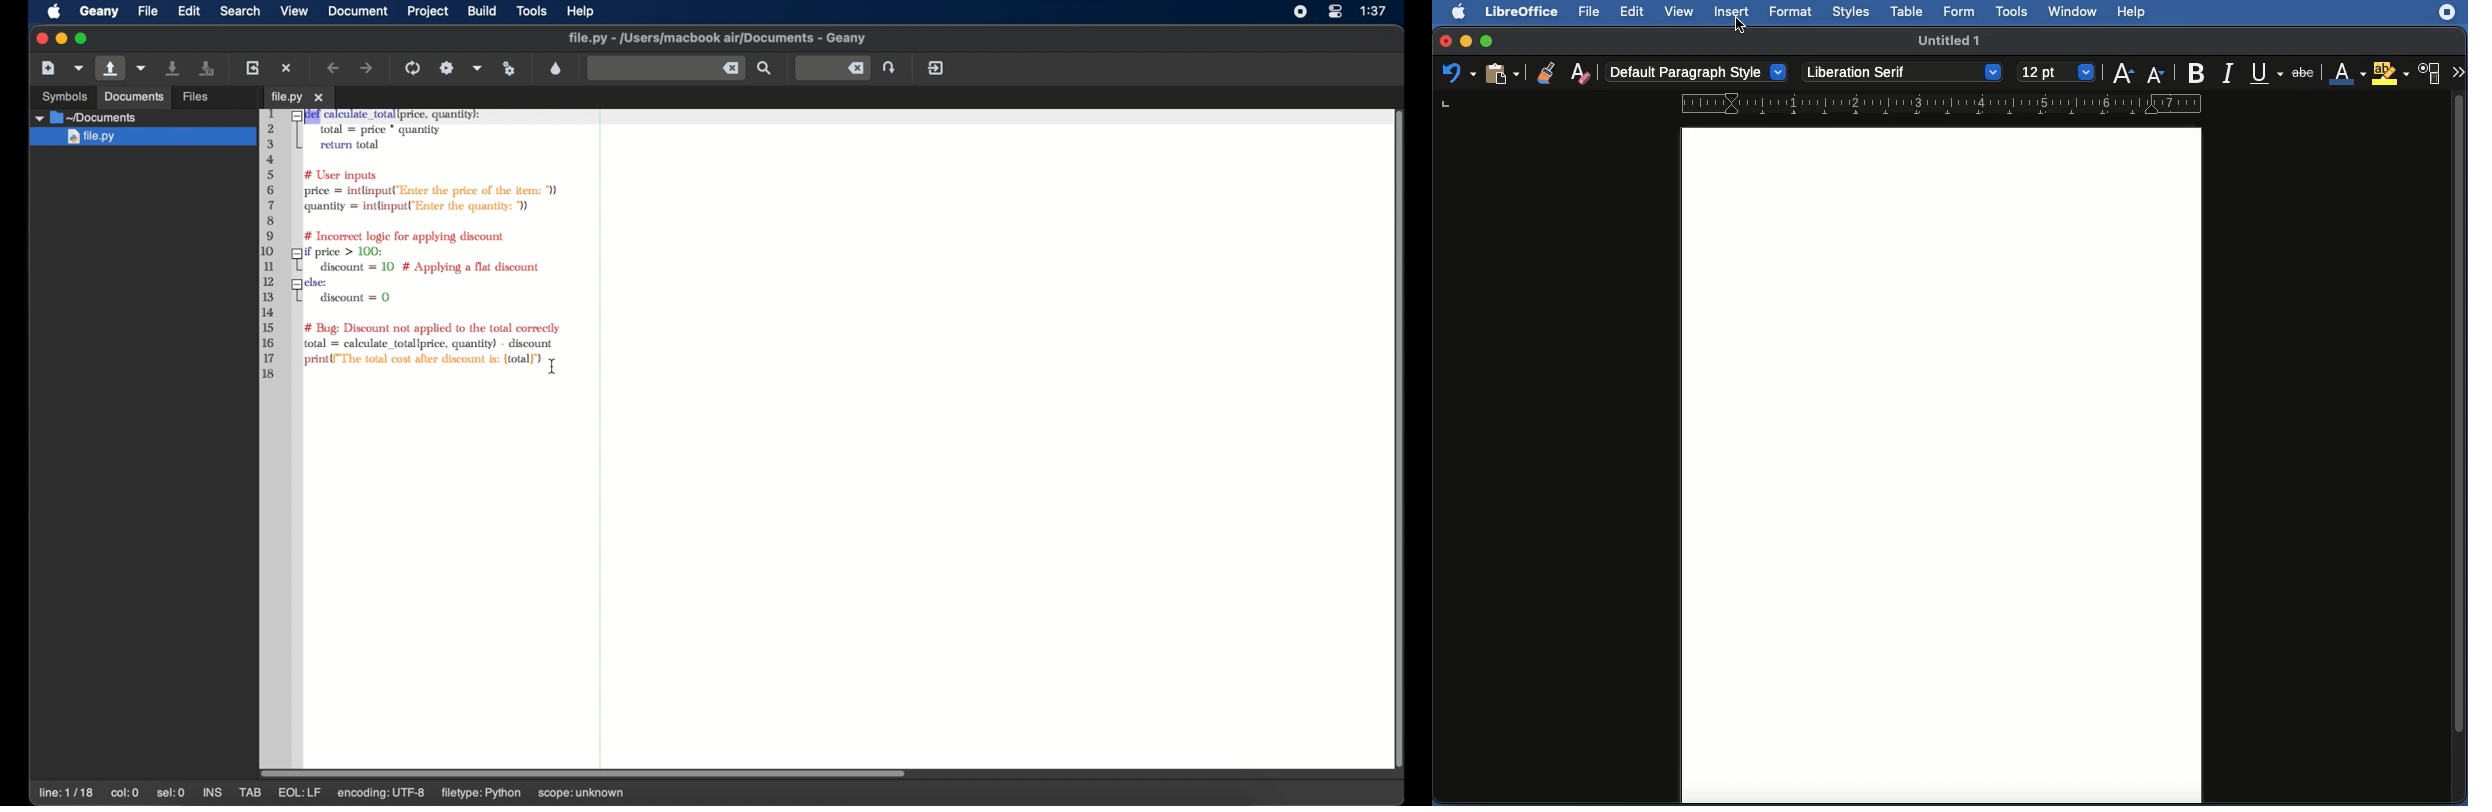  I want to click on Strikethrough, so click(2304, 72).